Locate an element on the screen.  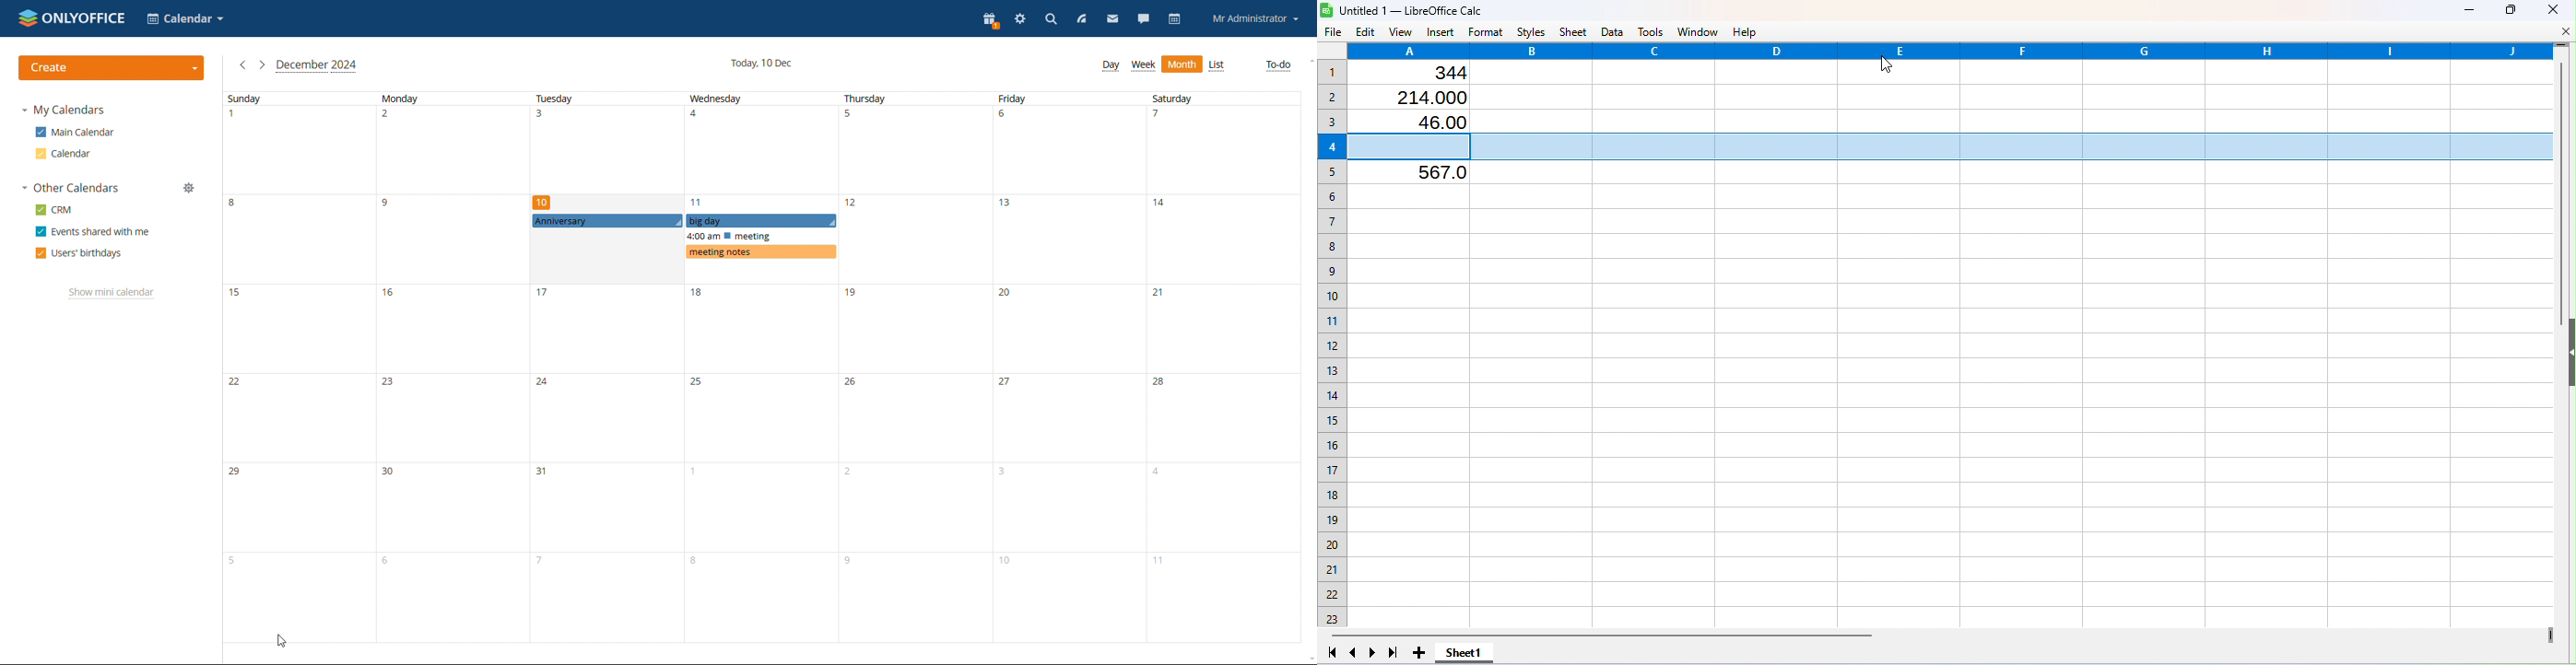
Show is located at coordinates (2569, 357).